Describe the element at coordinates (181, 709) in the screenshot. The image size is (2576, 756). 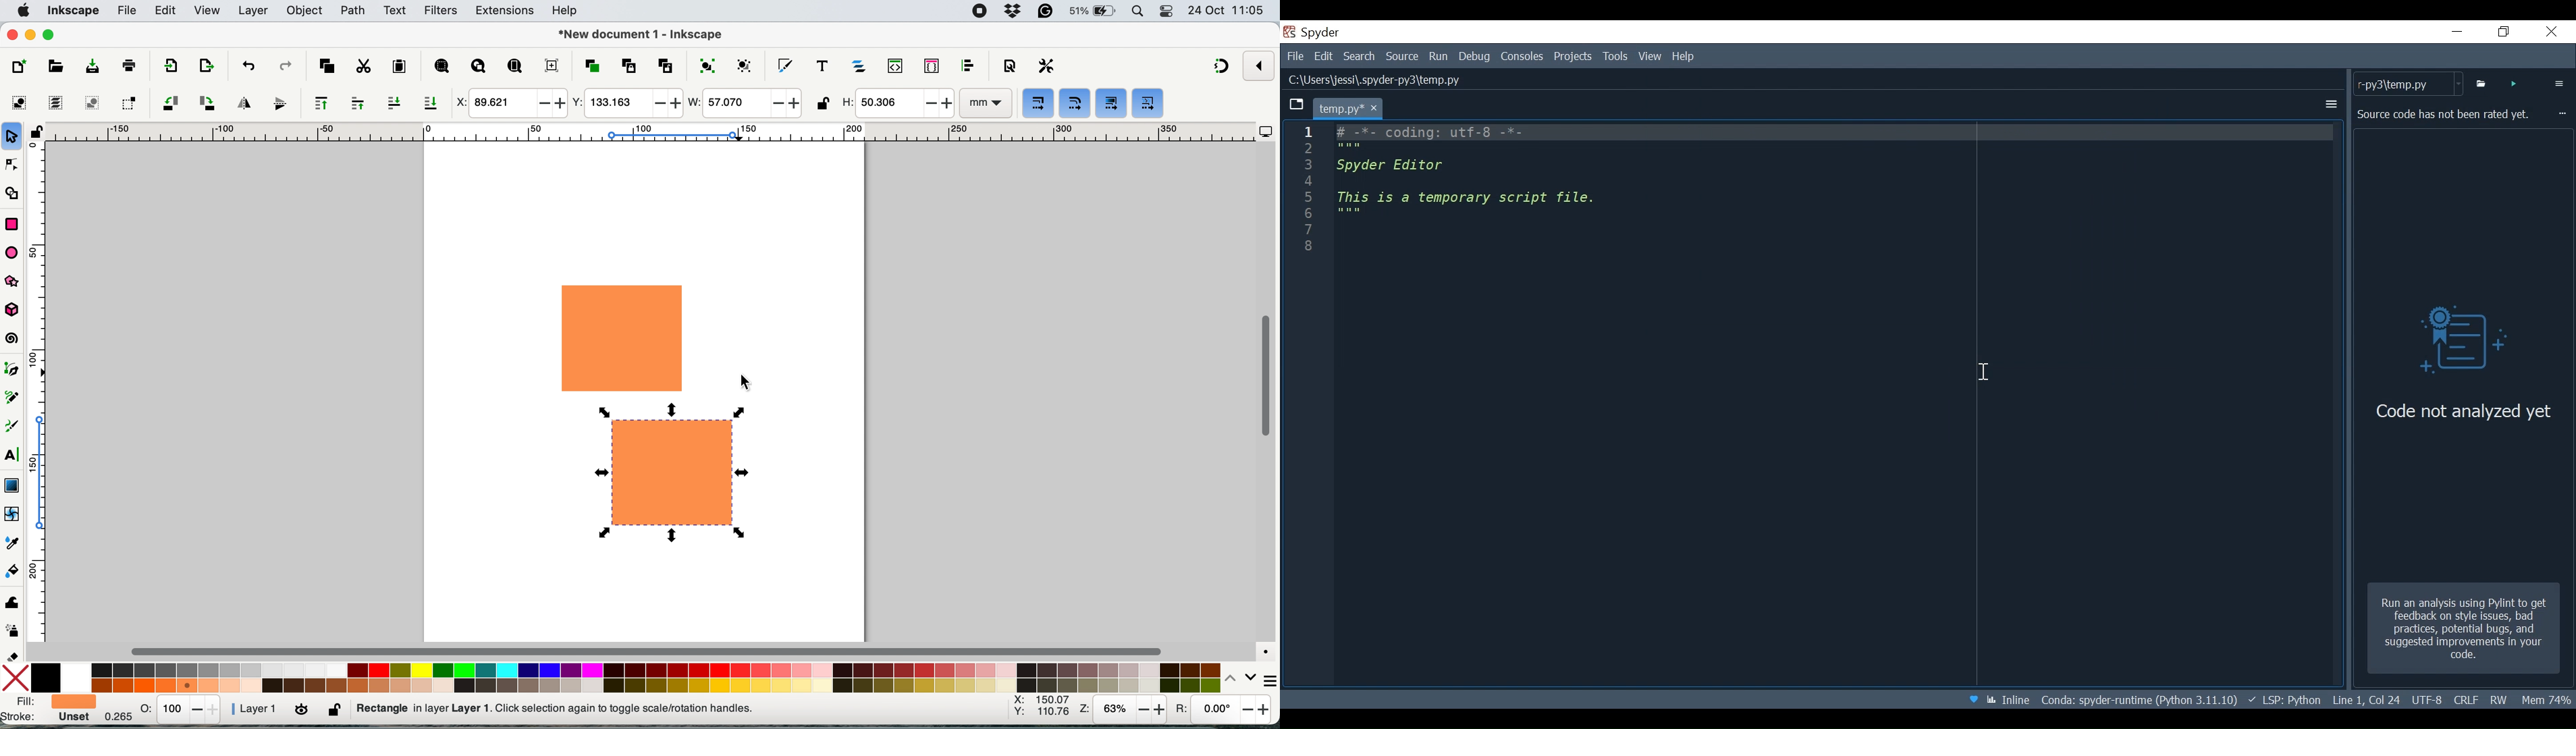
I see `stats` at that location.